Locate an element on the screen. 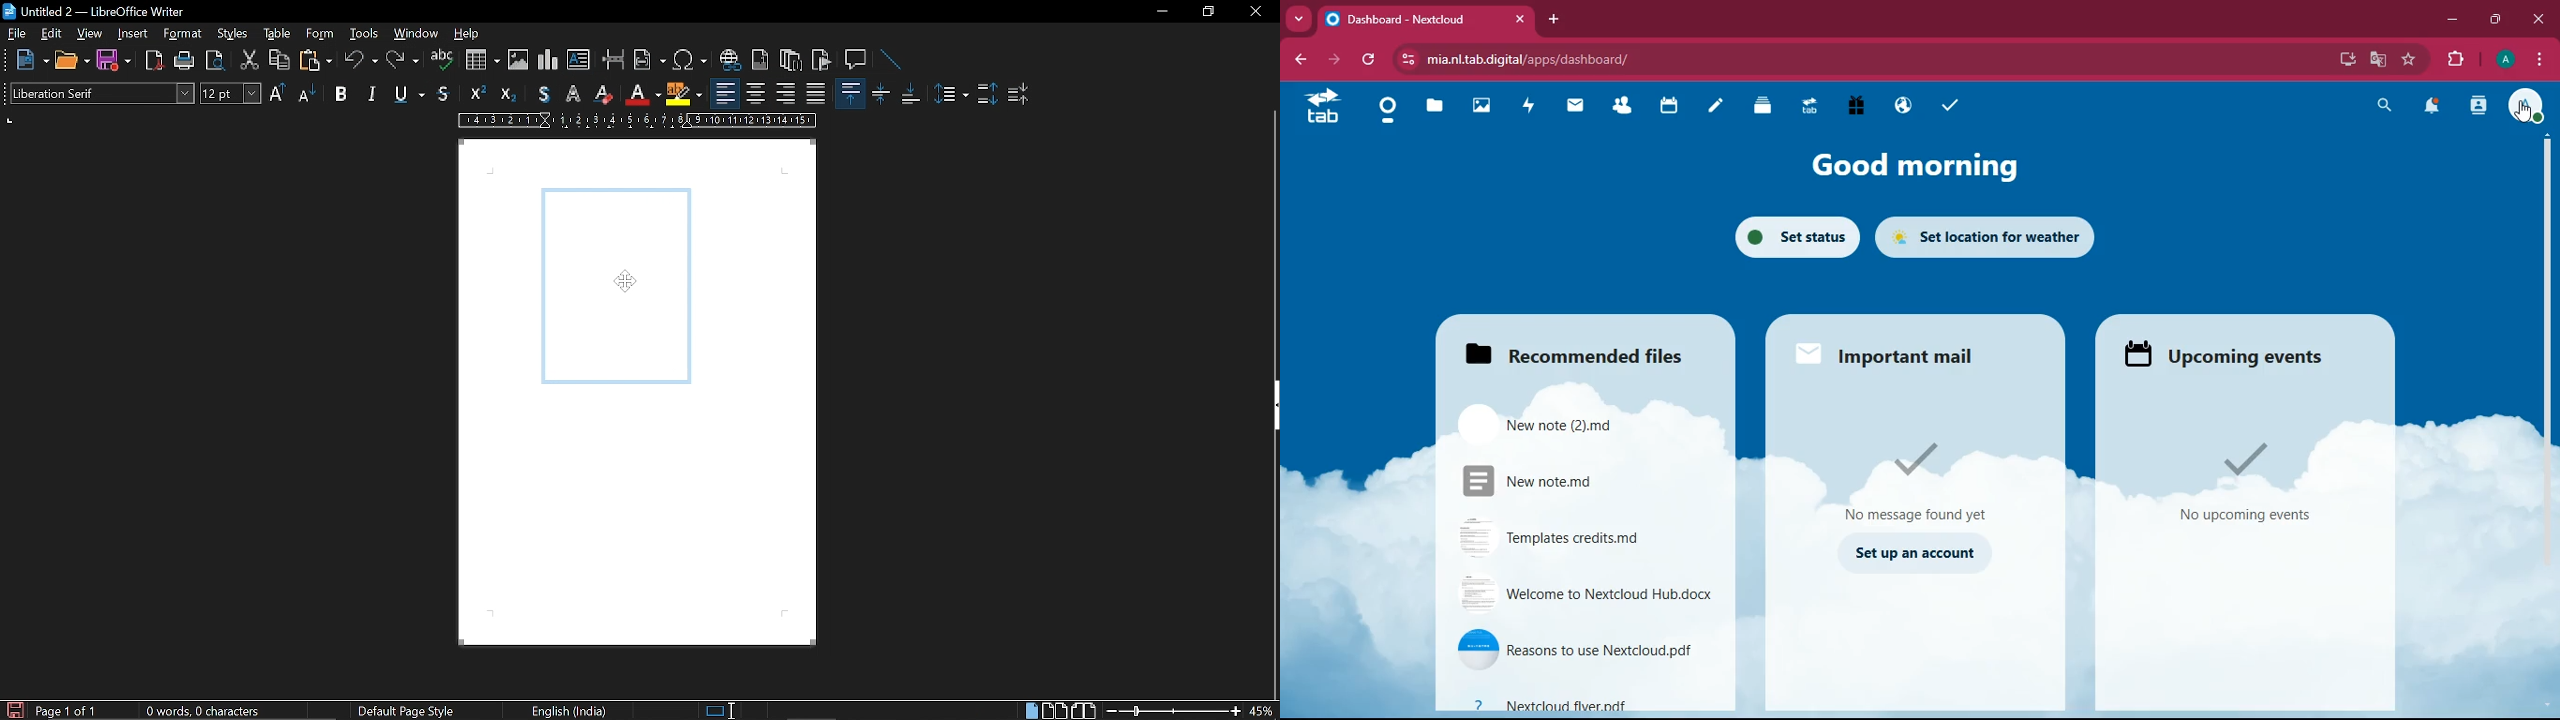 This screenshot has width=2576, height=728. vertical scroll bar is located at coordinates (1272, 567).